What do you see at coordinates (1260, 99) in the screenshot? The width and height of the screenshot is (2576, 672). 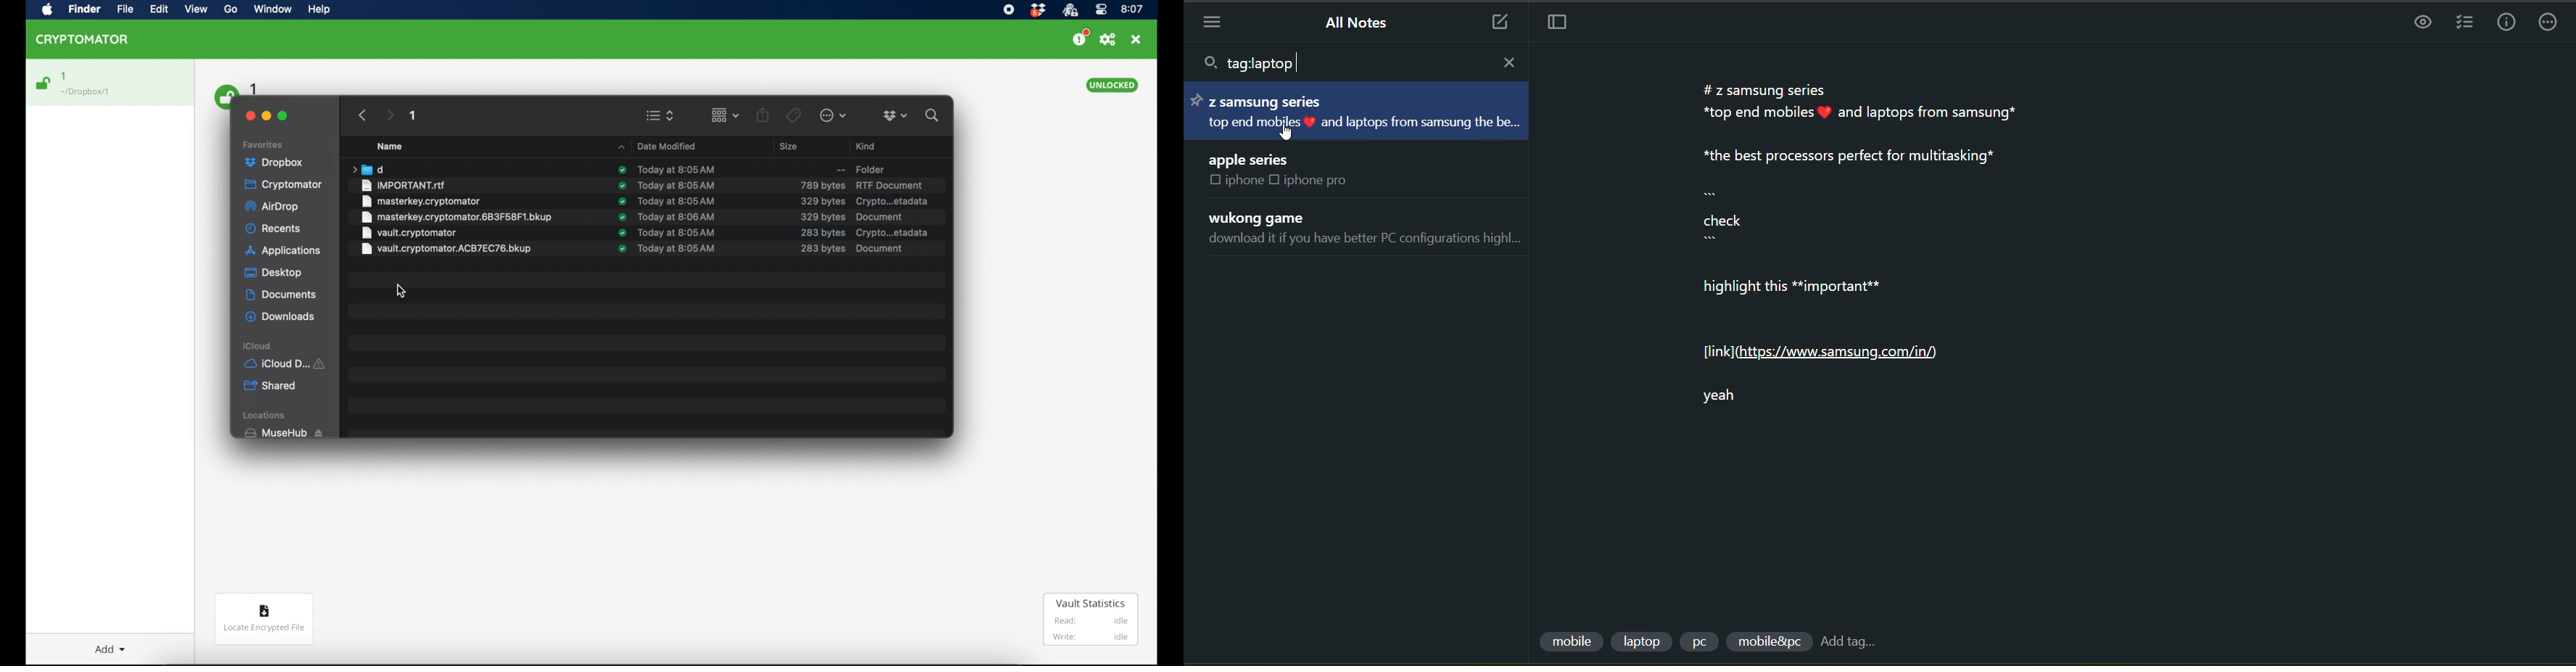 I see `z samsung series` at bounding box center [1260, 99].